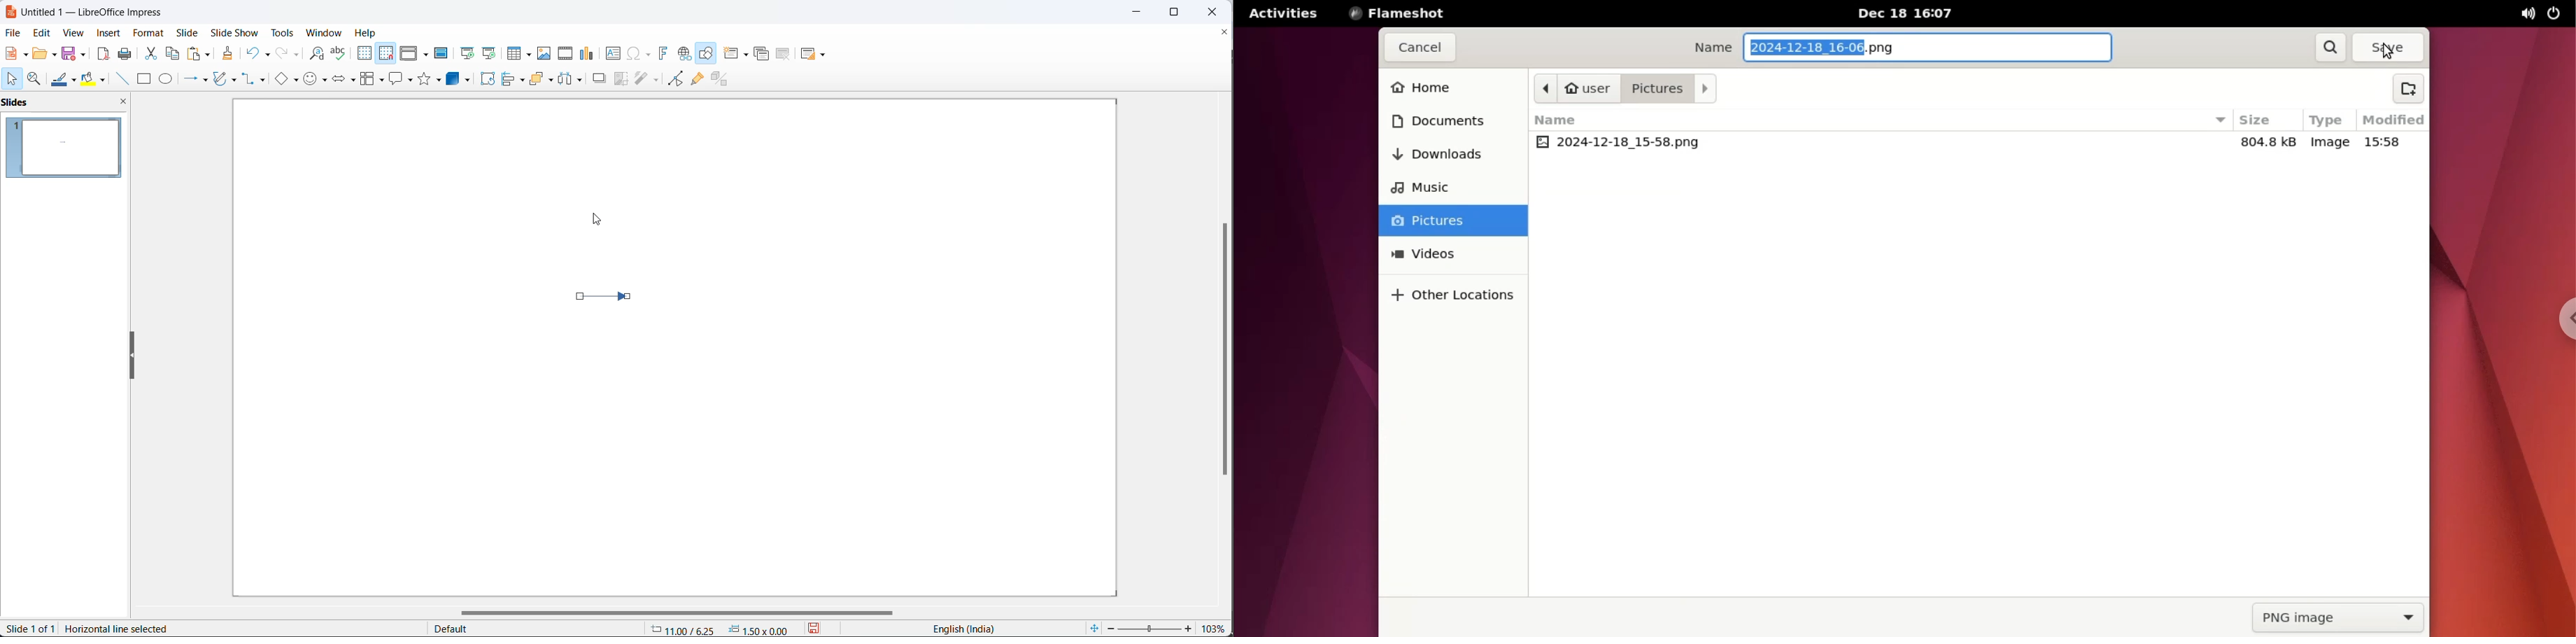  Describe the element at coordinates (488, 53) in the screenshot. I see `start from current slide` at that location.